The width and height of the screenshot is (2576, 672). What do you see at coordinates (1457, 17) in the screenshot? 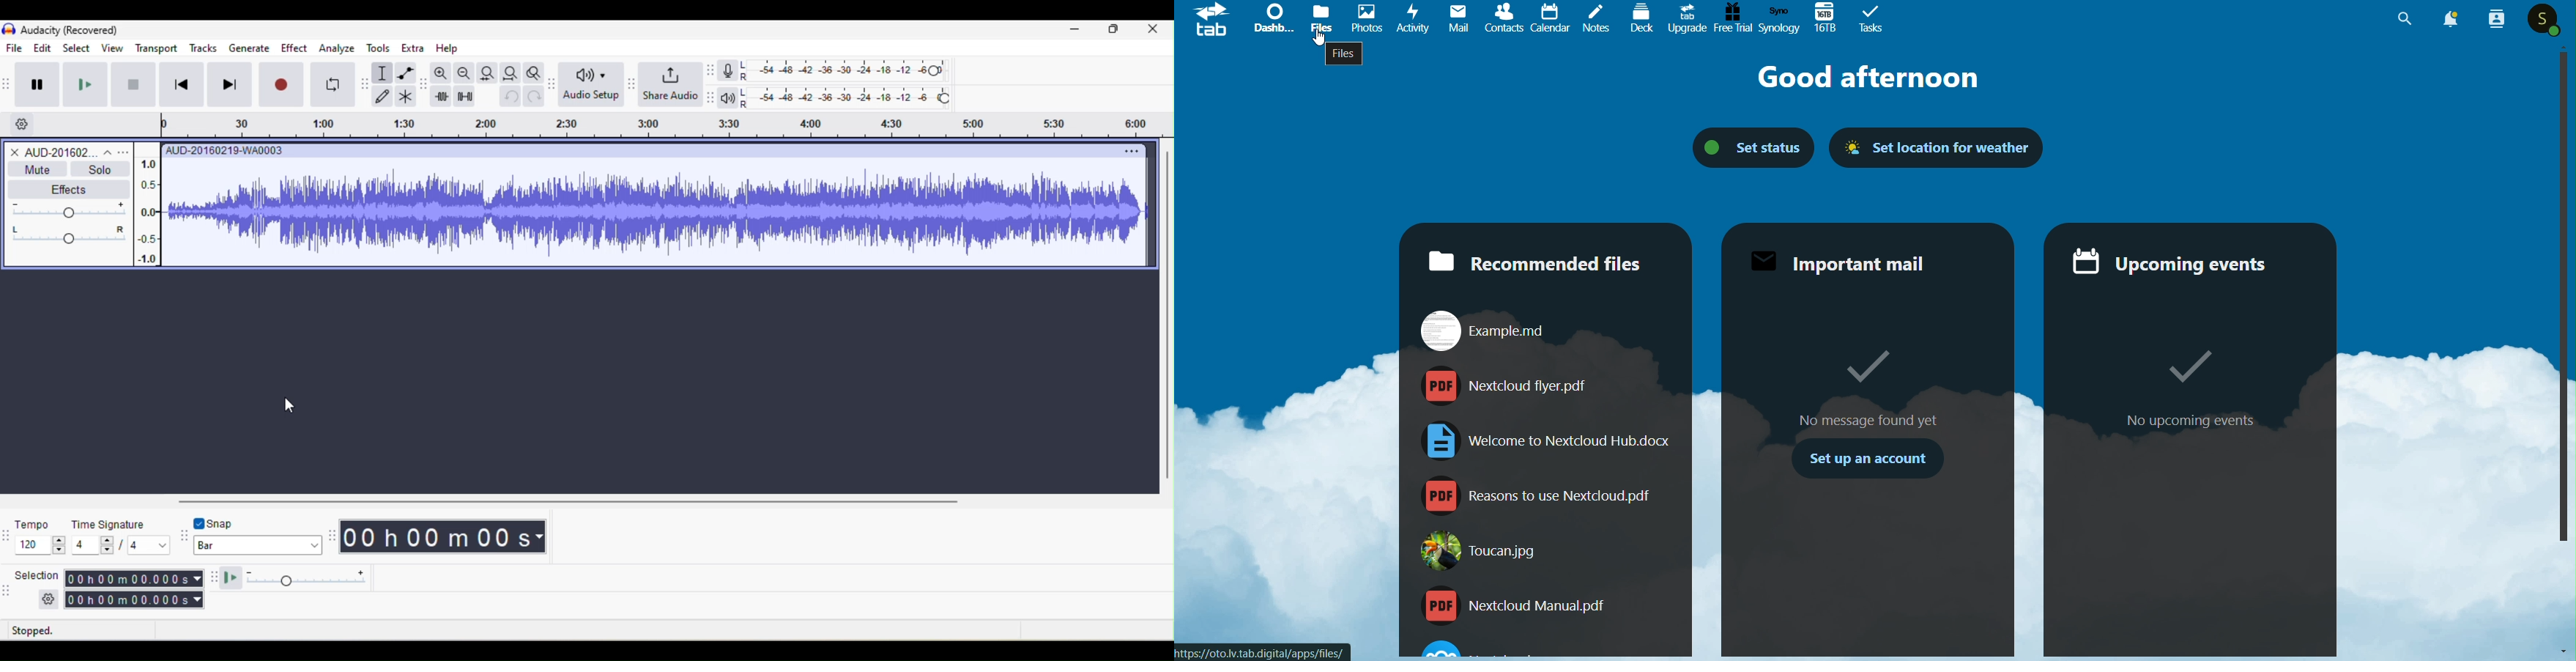
I see `Mails` at bounding box center [1457, 17].